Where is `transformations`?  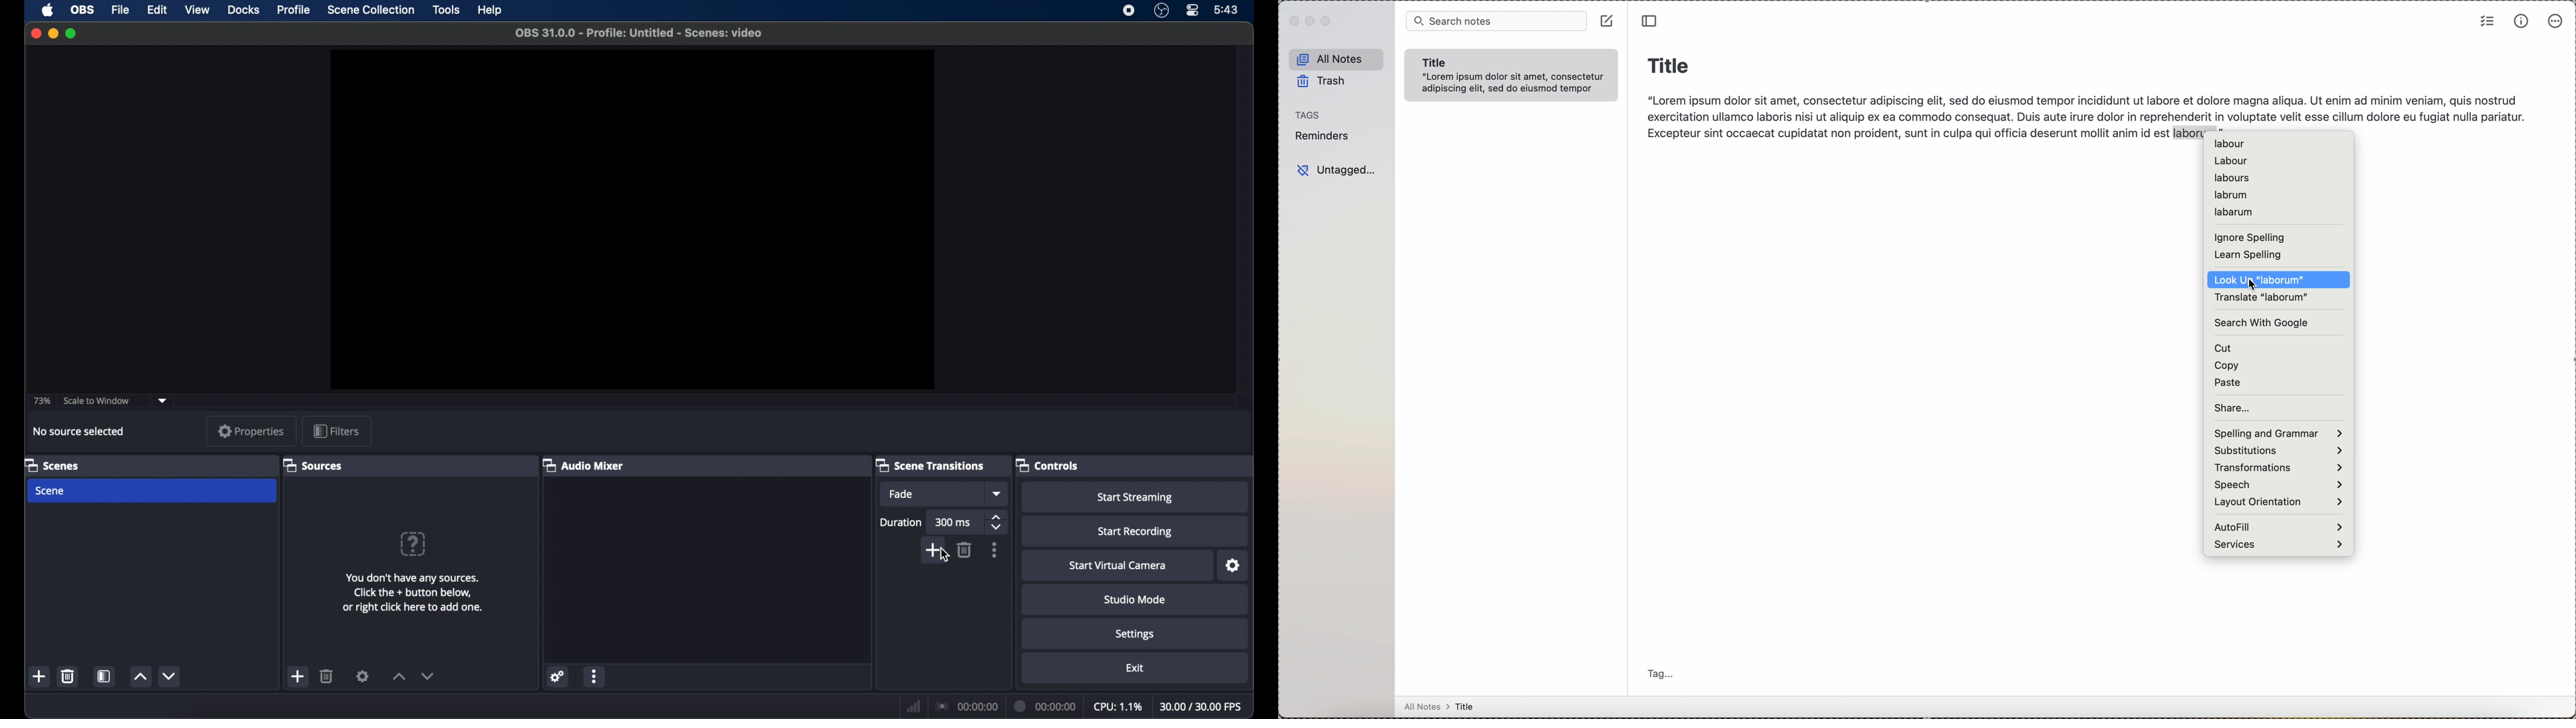
transformations is located at coordinates (2282, 468).